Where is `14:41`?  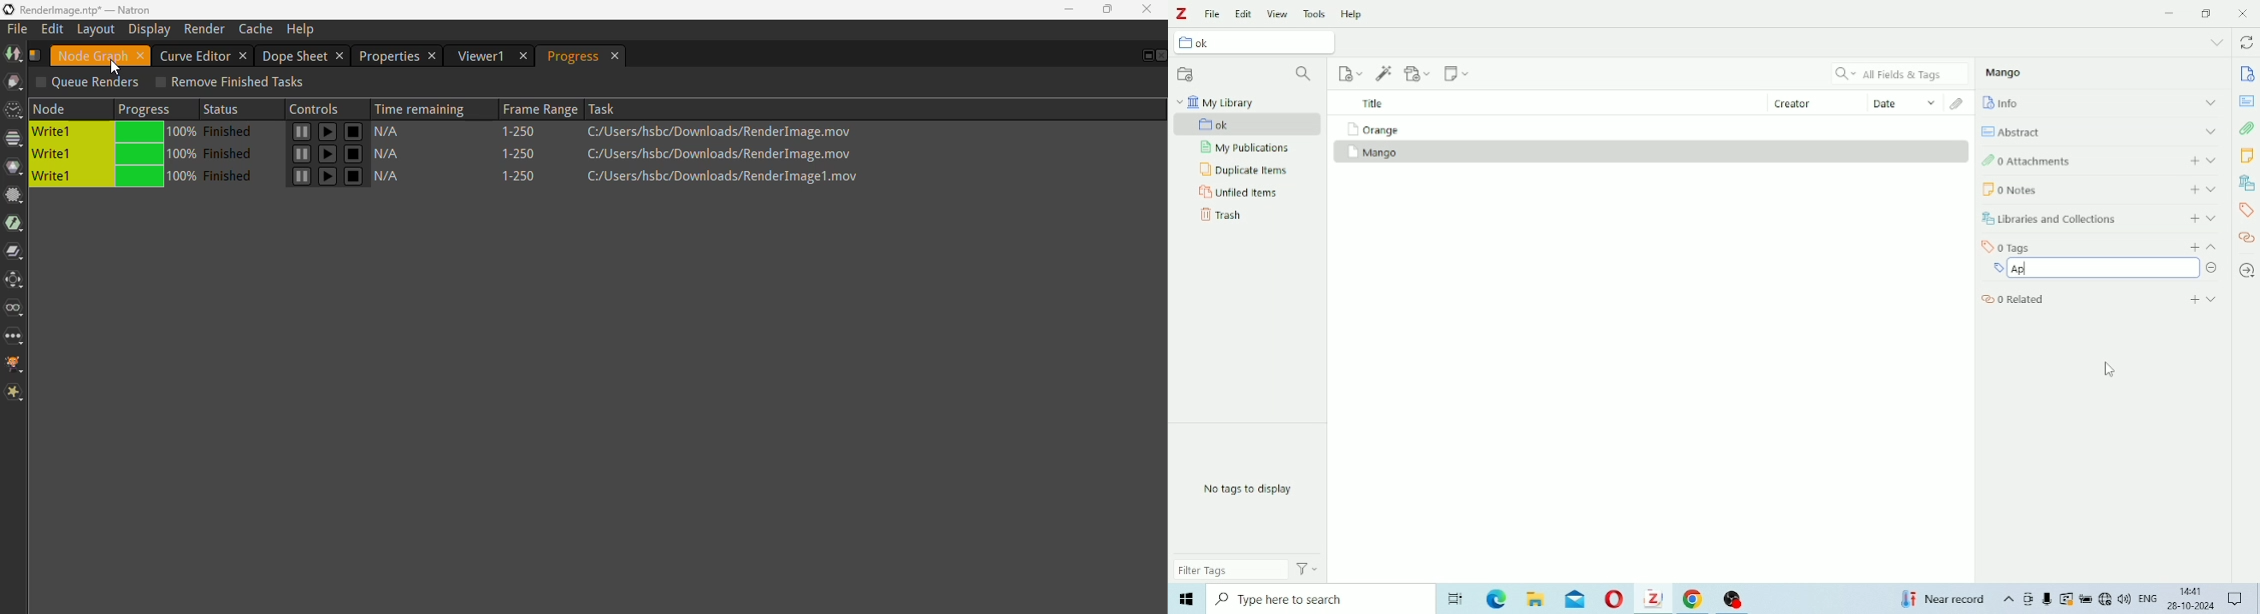
14:41 is located at coordinates (2192, 591).